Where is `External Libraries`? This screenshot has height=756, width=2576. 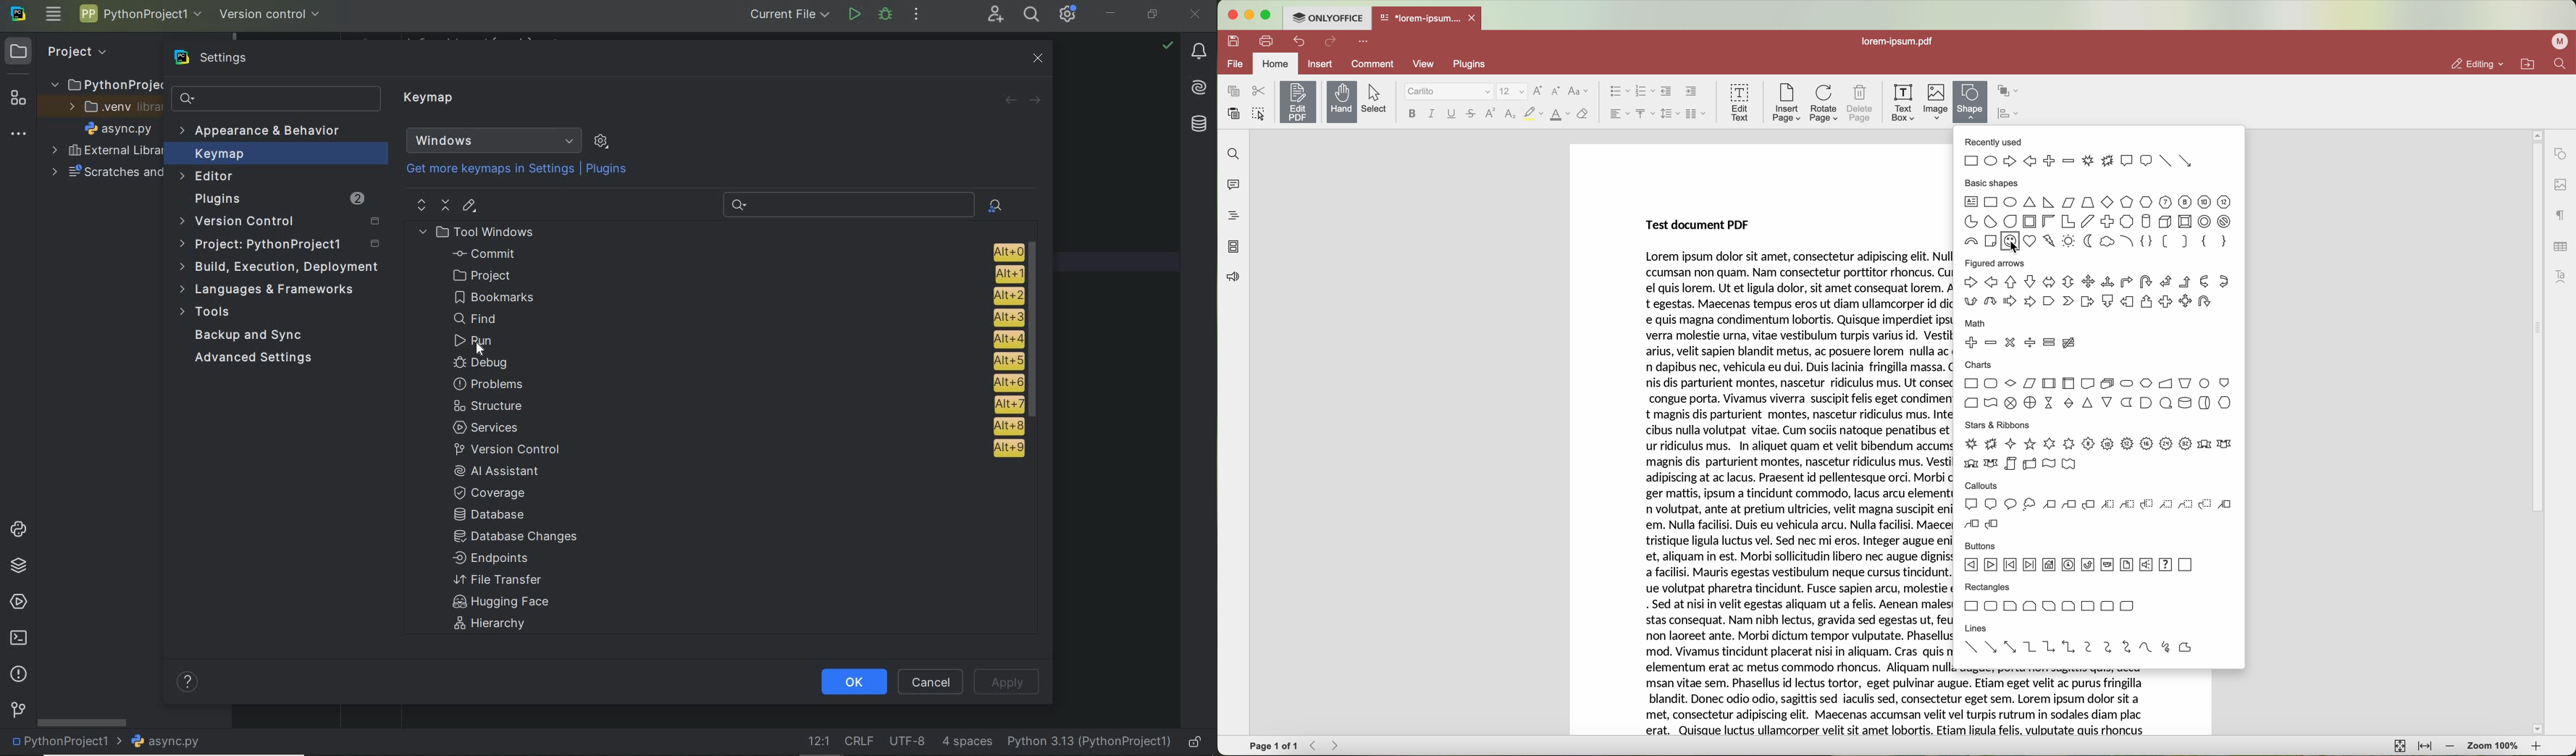
External Libraries is located at coordinates (104, 151).